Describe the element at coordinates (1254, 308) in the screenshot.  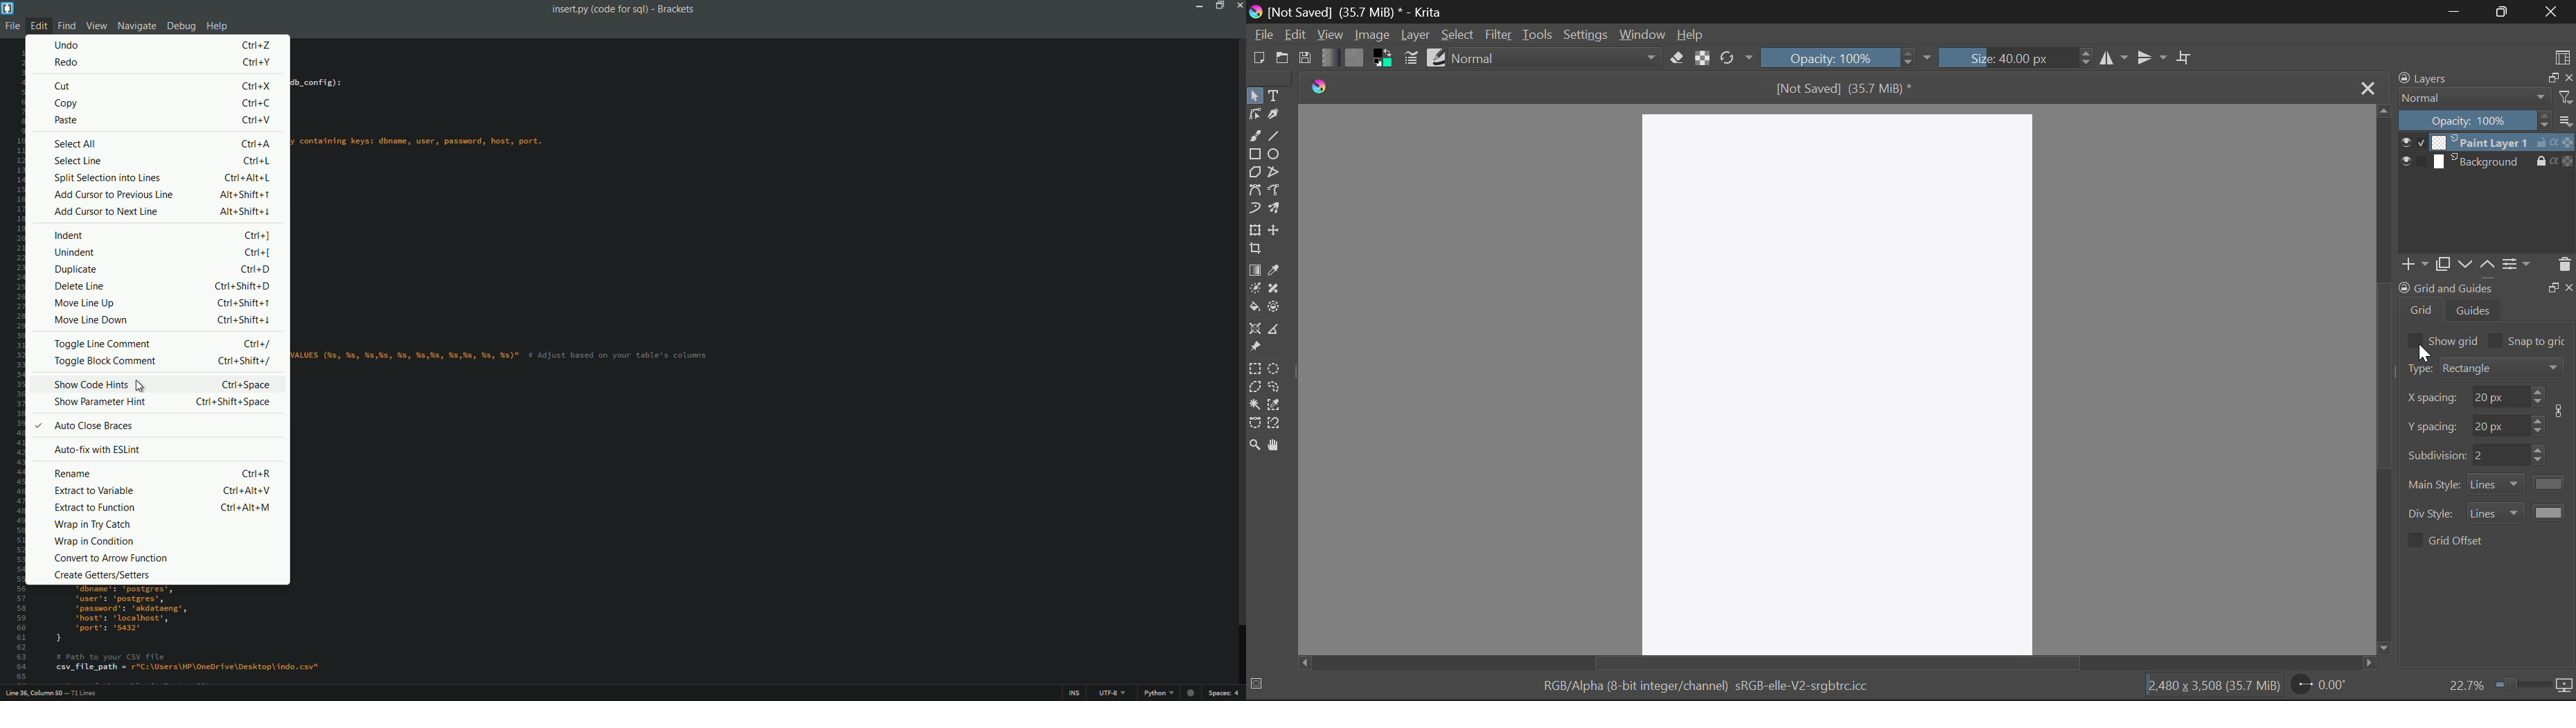
I see `Fill` at that location.